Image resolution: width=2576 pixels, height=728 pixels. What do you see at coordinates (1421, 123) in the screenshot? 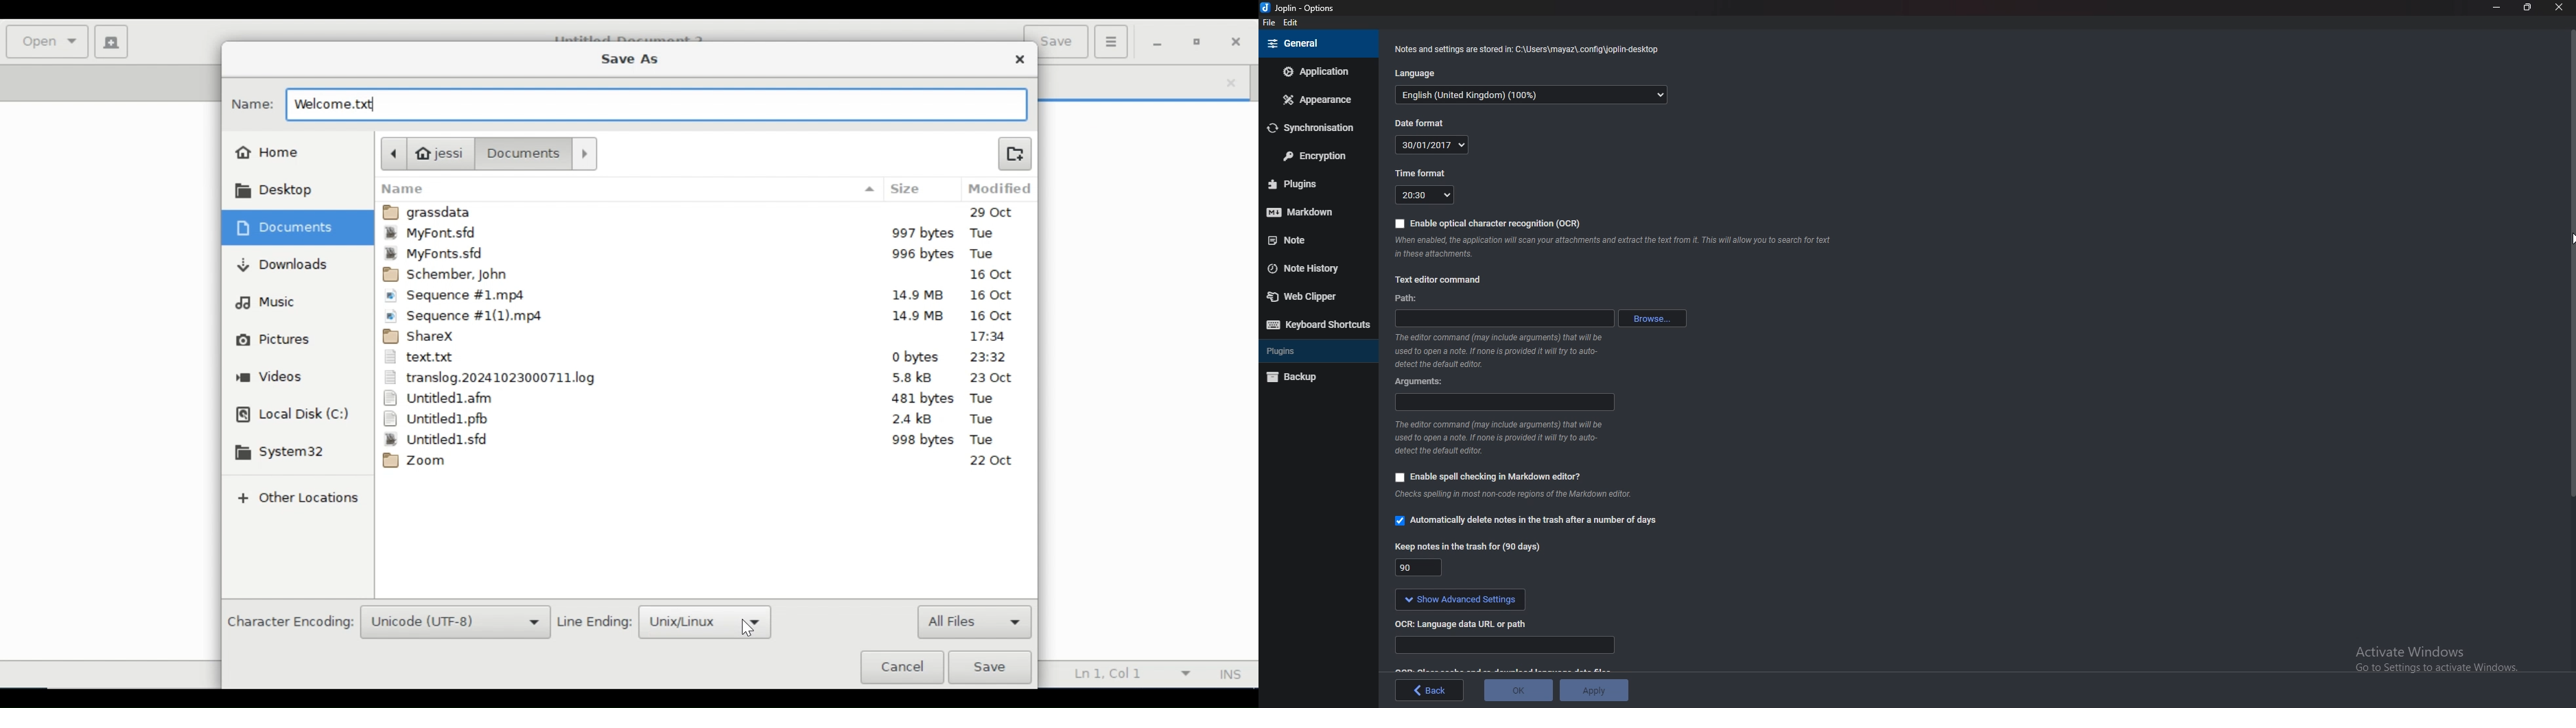
I see `Date format` at bounding box center [1421, 123].